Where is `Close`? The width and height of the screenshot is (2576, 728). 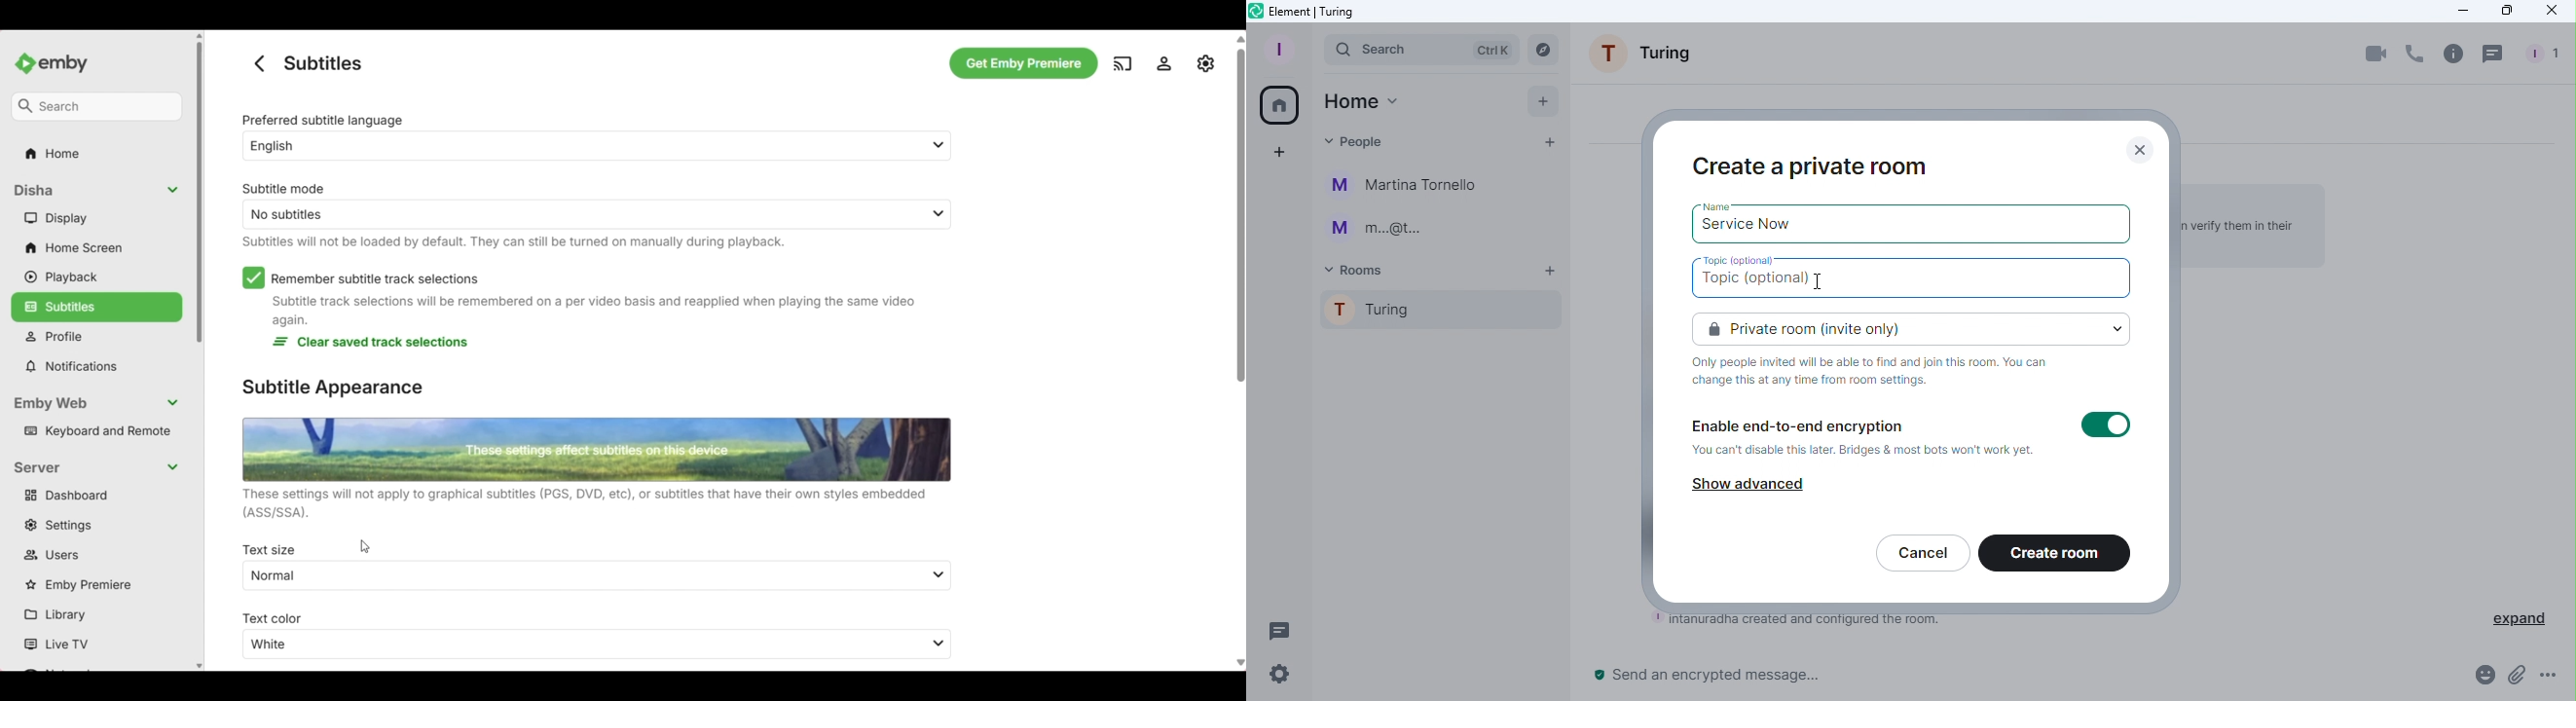
Close is located at coordinates (2552, 14).